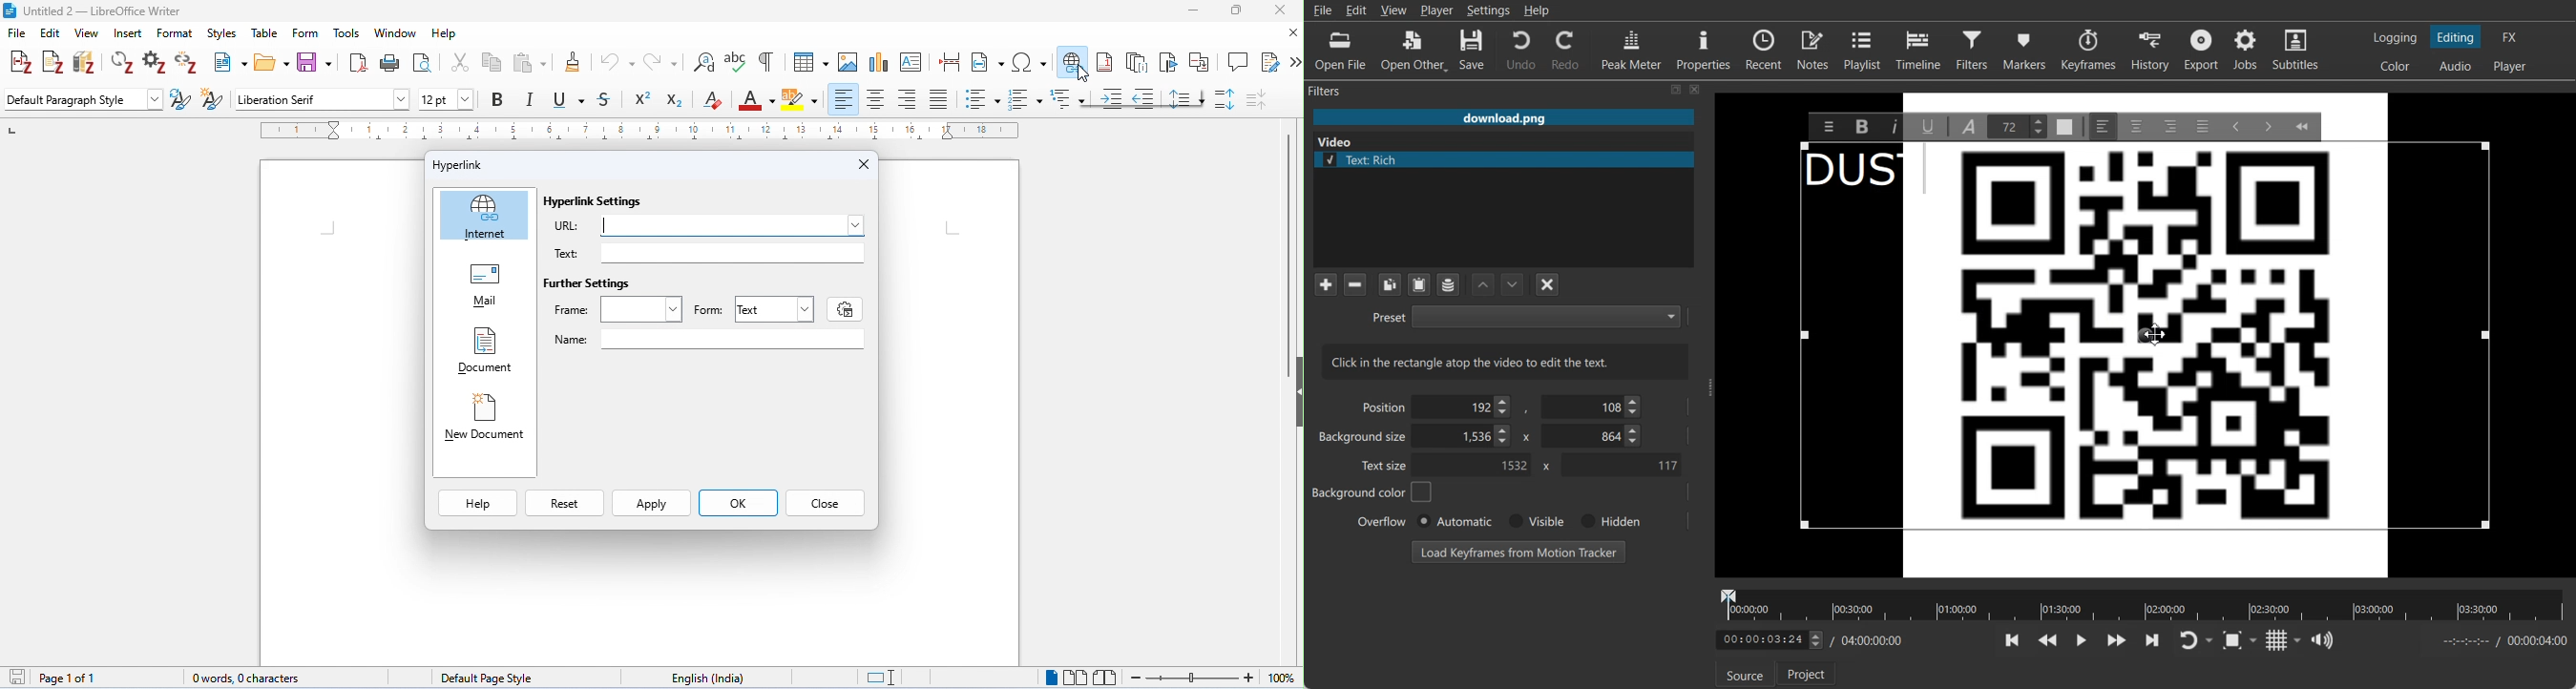  What do you see at coordinates (849, 61) in the screenshot?
I see `insert image` at bounding box center [849, 61].